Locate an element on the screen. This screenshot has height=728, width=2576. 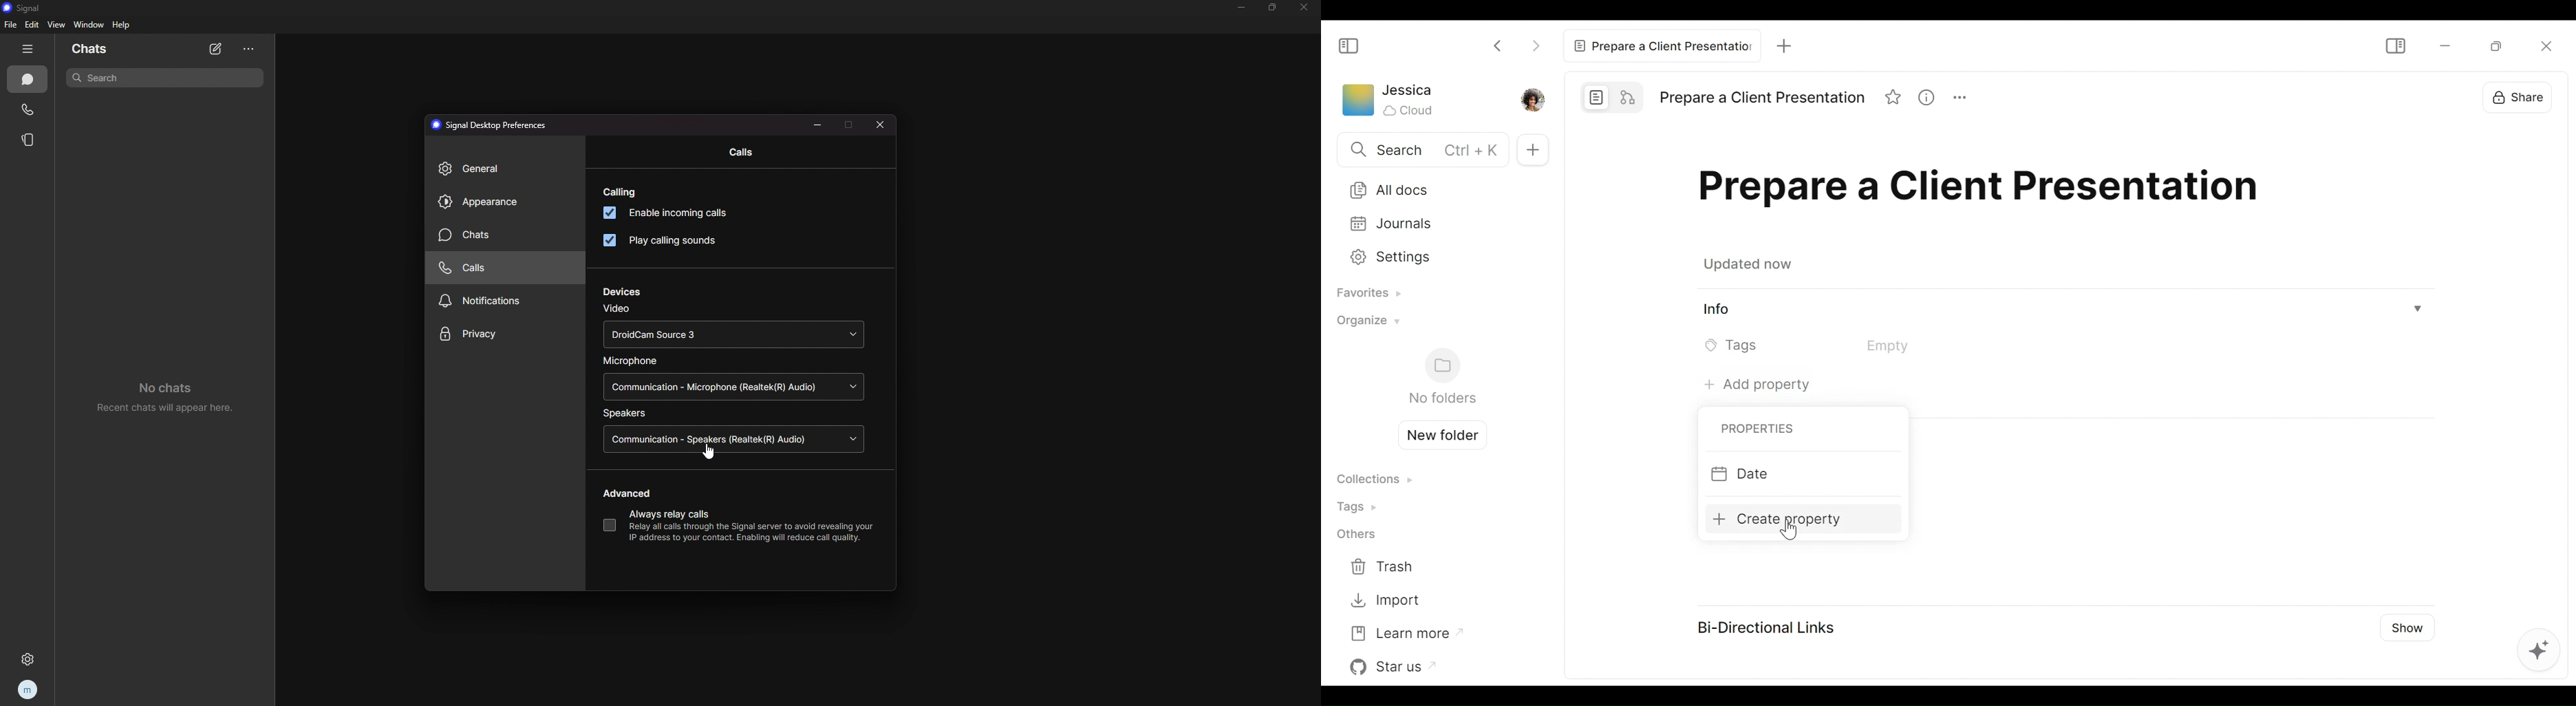
DroidCam Source 3 is located at coordinates (733, 335).